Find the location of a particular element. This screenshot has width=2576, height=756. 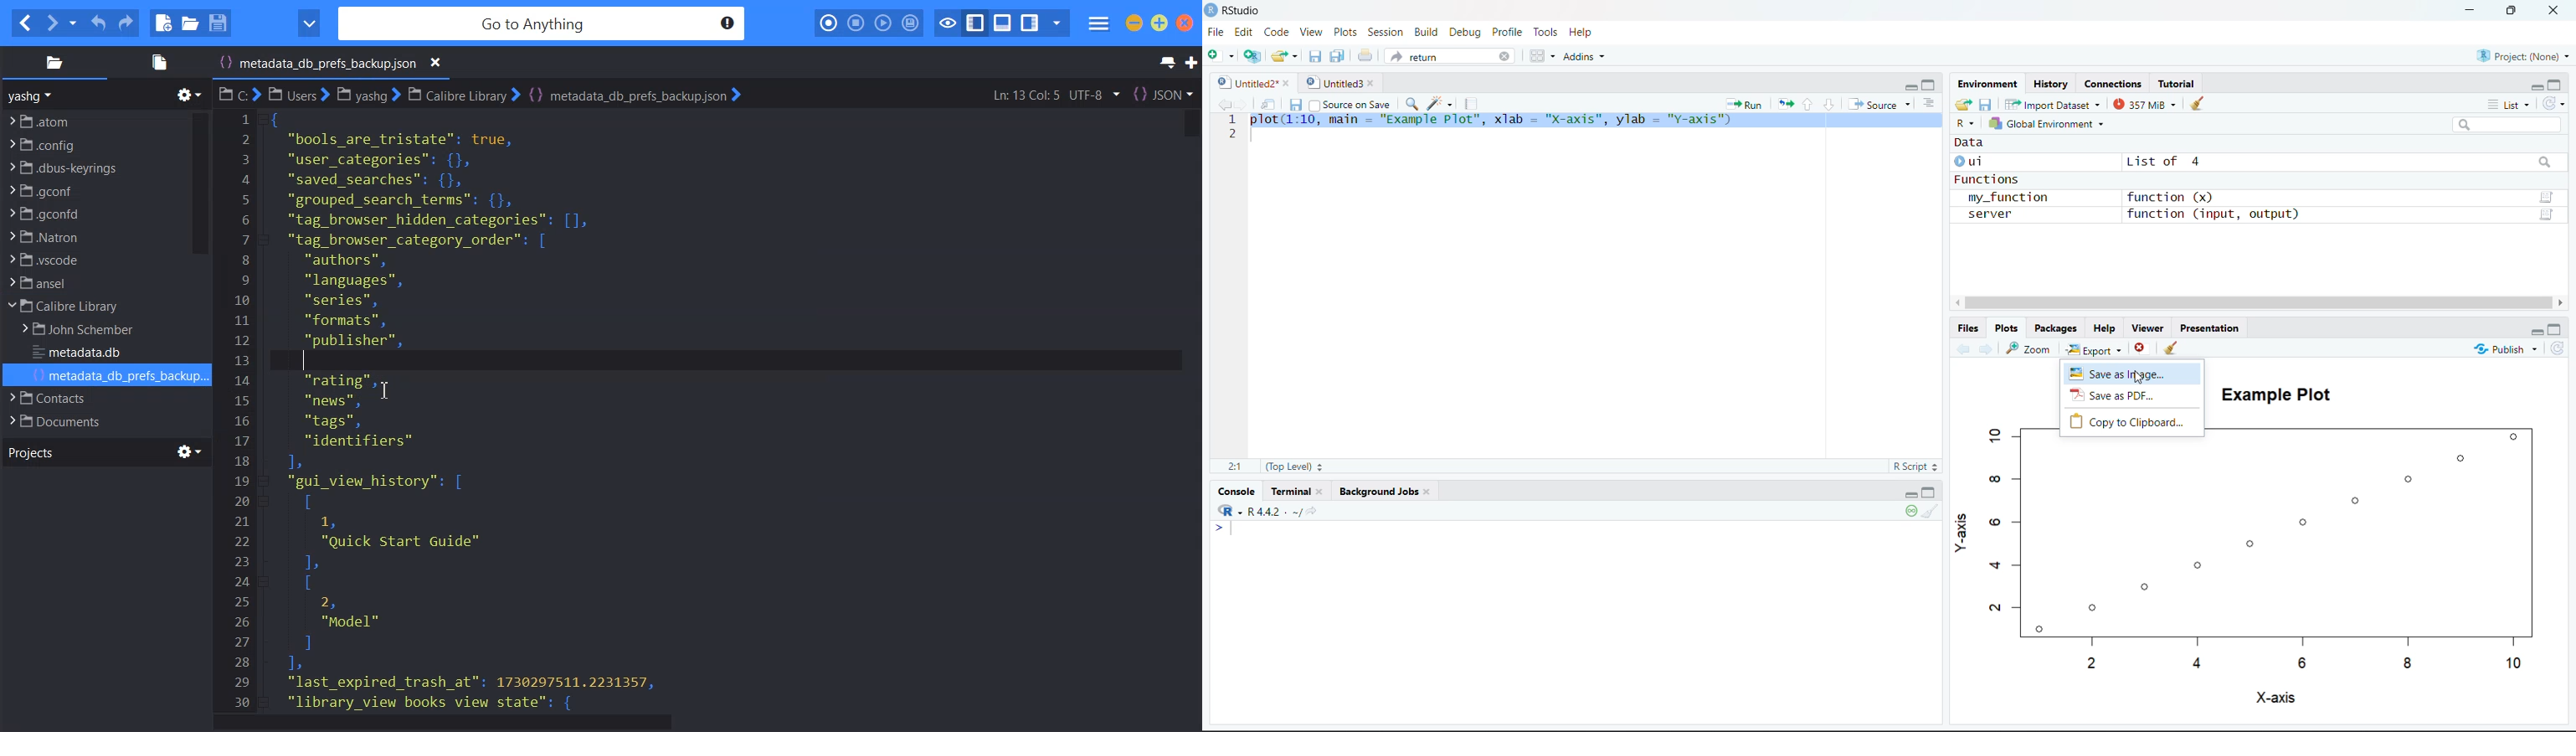

History is located at coordinates (2051, 82).